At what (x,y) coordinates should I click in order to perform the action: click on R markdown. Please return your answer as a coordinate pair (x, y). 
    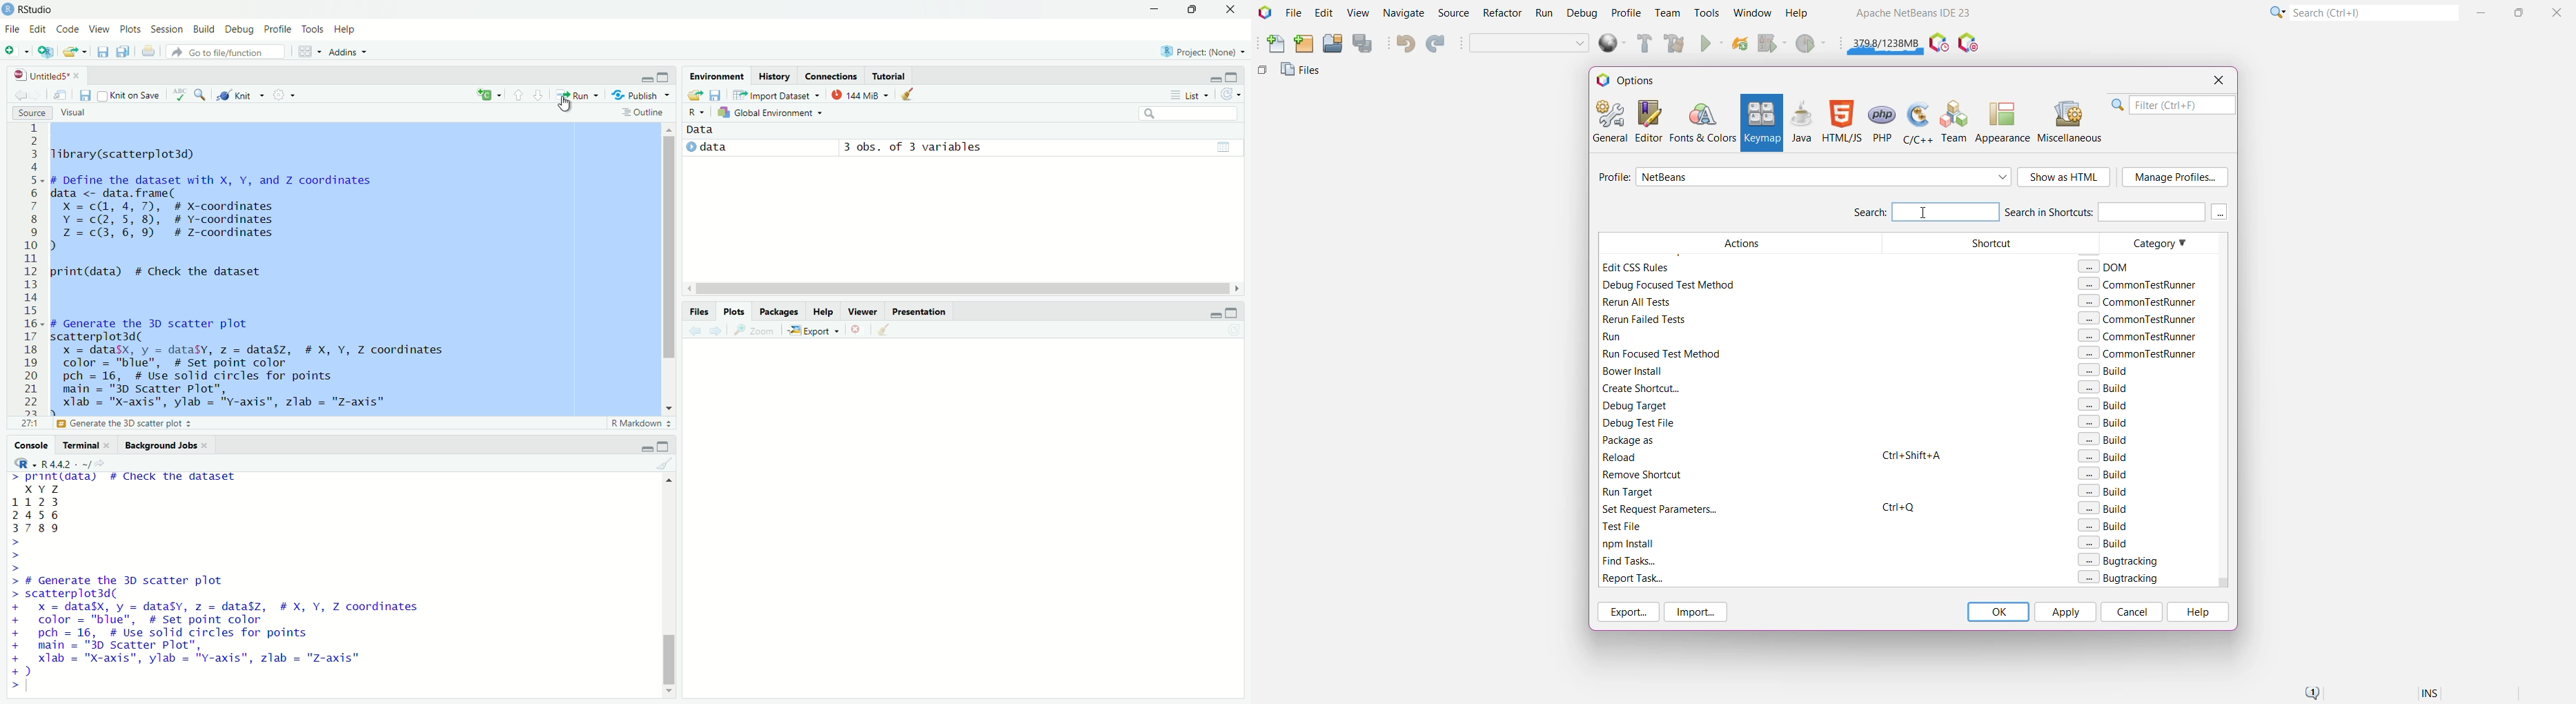
    Looking at the image, I should click on (641, 424).